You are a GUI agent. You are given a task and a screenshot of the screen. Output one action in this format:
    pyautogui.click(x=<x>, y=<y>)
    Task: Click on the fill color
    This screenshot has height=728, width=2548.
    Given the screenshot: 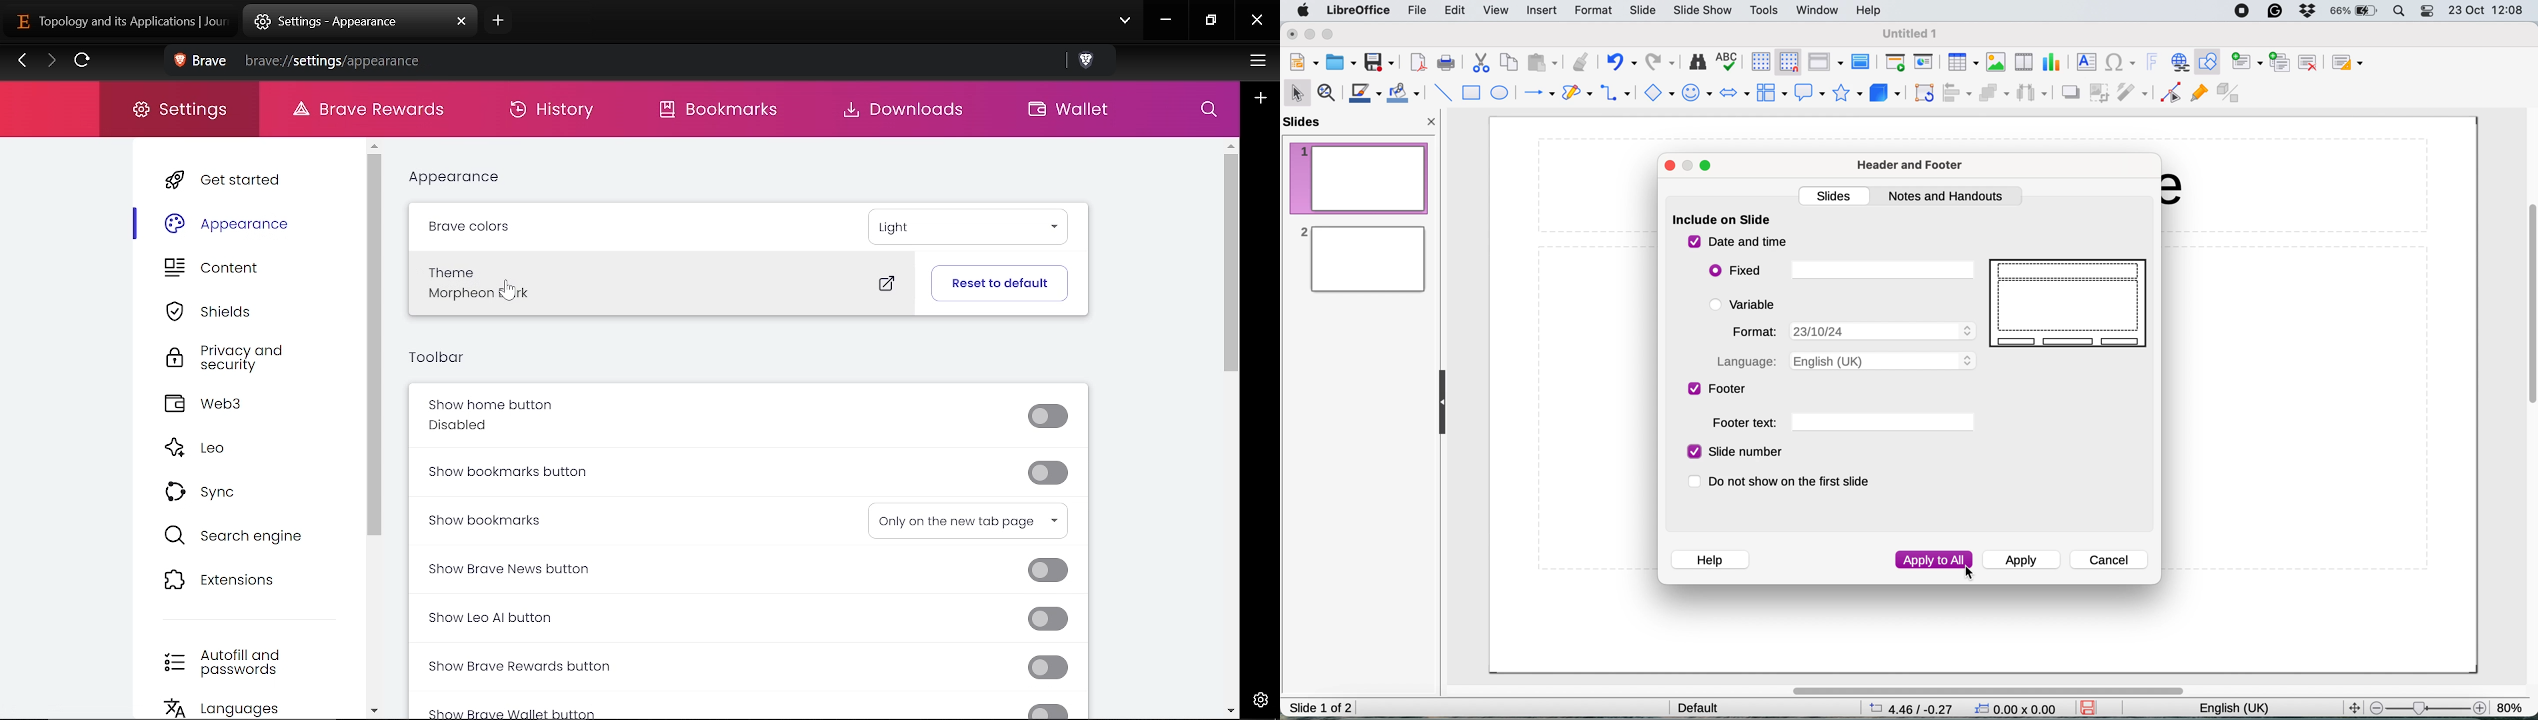 What is the action you would take?
    pyautogui.click(x=1406, y=93)
    